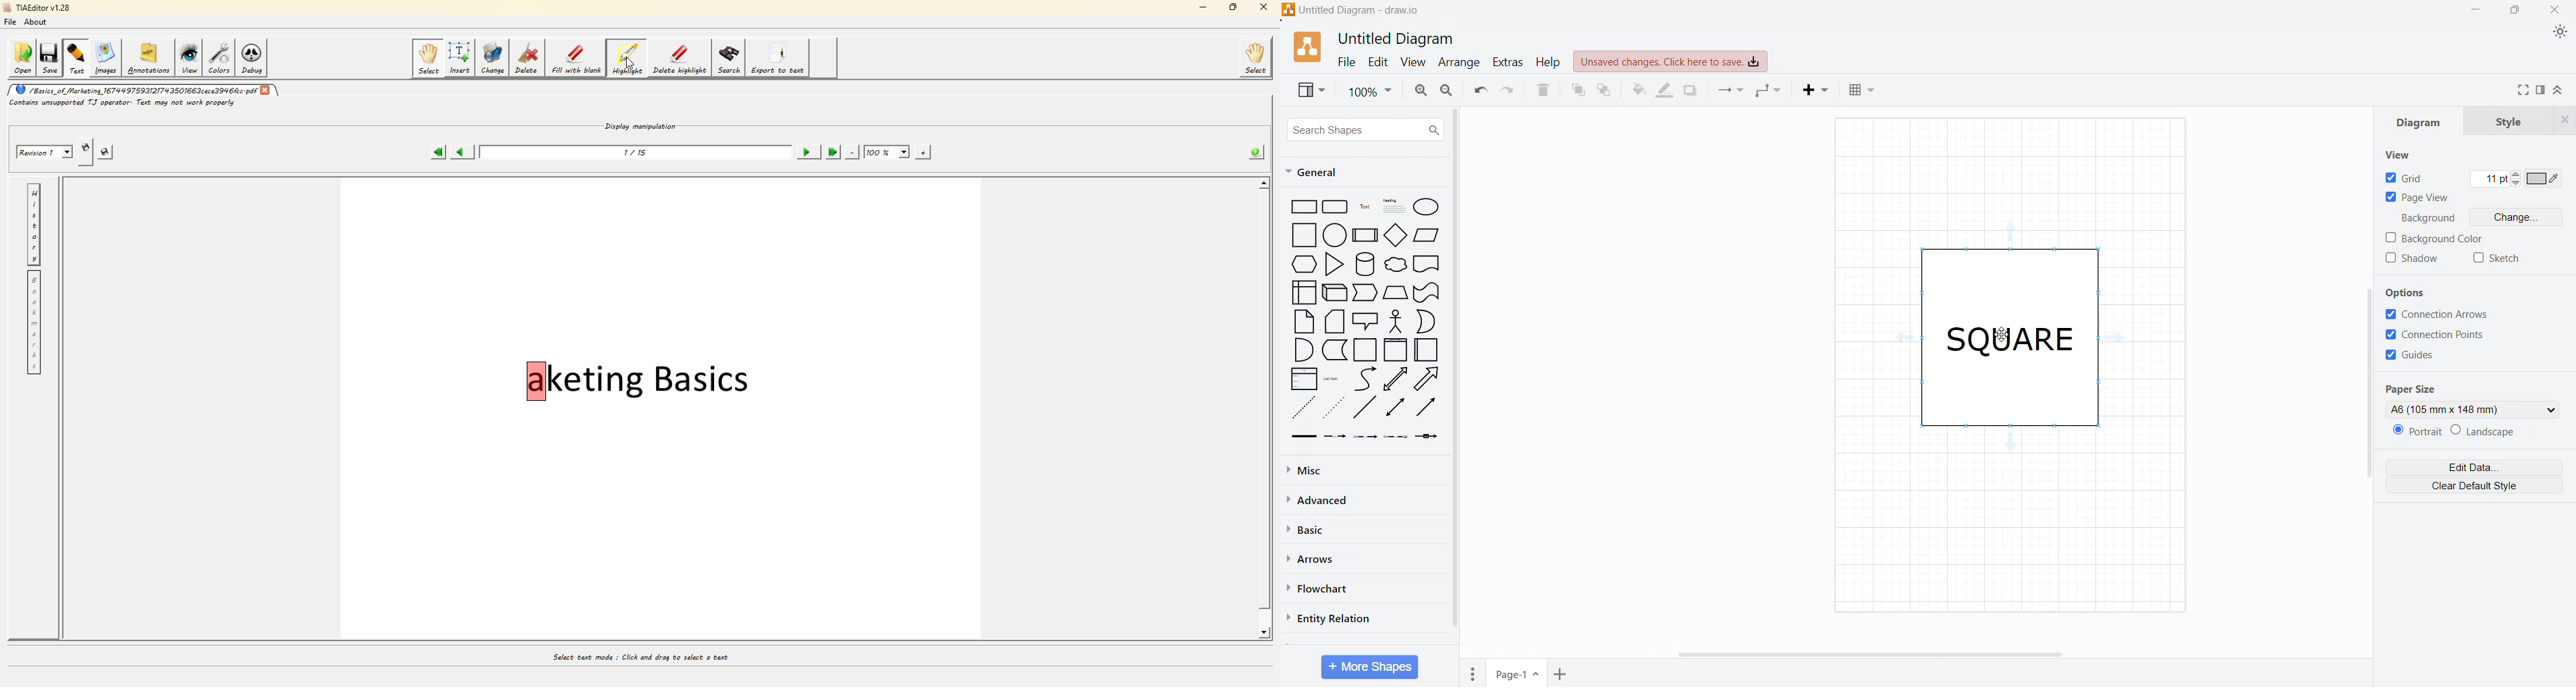 The image size is (2576, 700). What do you see at coordinates (2403, 155) in the screenshot?
I see `View` at bounding box center [2403, 155].